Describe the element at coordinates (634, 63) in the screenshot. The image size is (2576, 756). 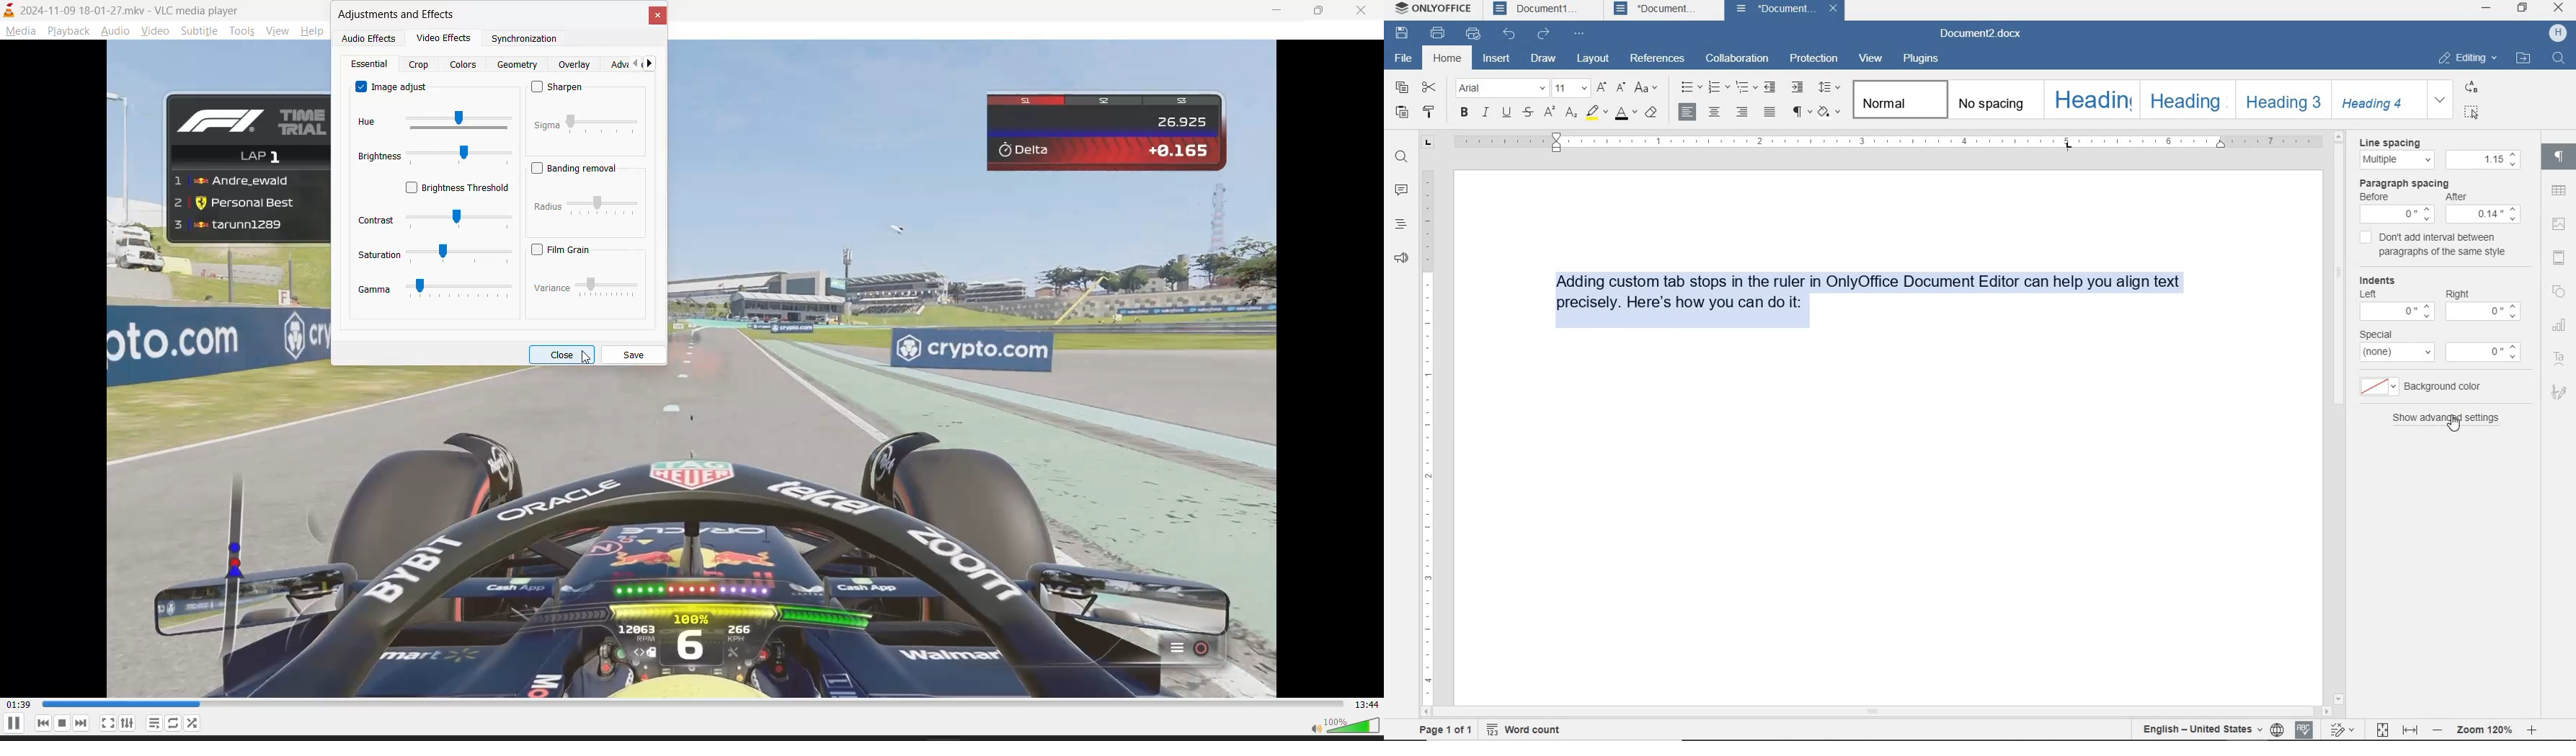
I see `previous` at that location.